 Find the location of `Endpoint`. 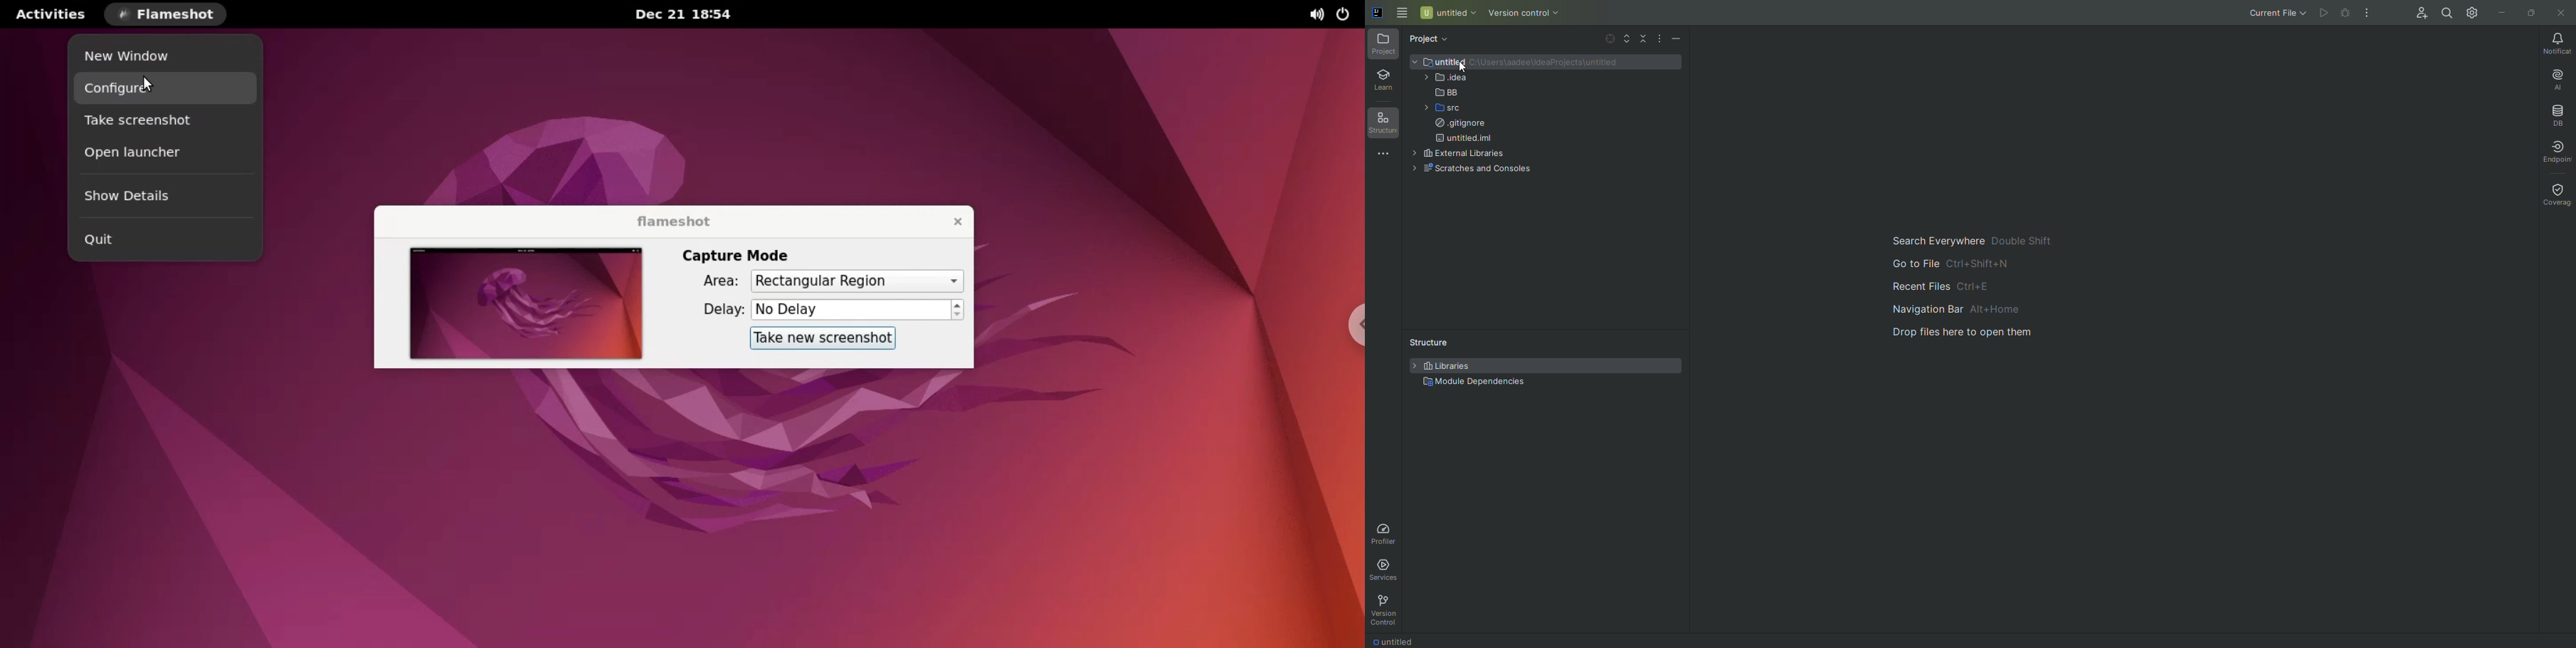

Endpoint is located at coordinates (2558, 152).